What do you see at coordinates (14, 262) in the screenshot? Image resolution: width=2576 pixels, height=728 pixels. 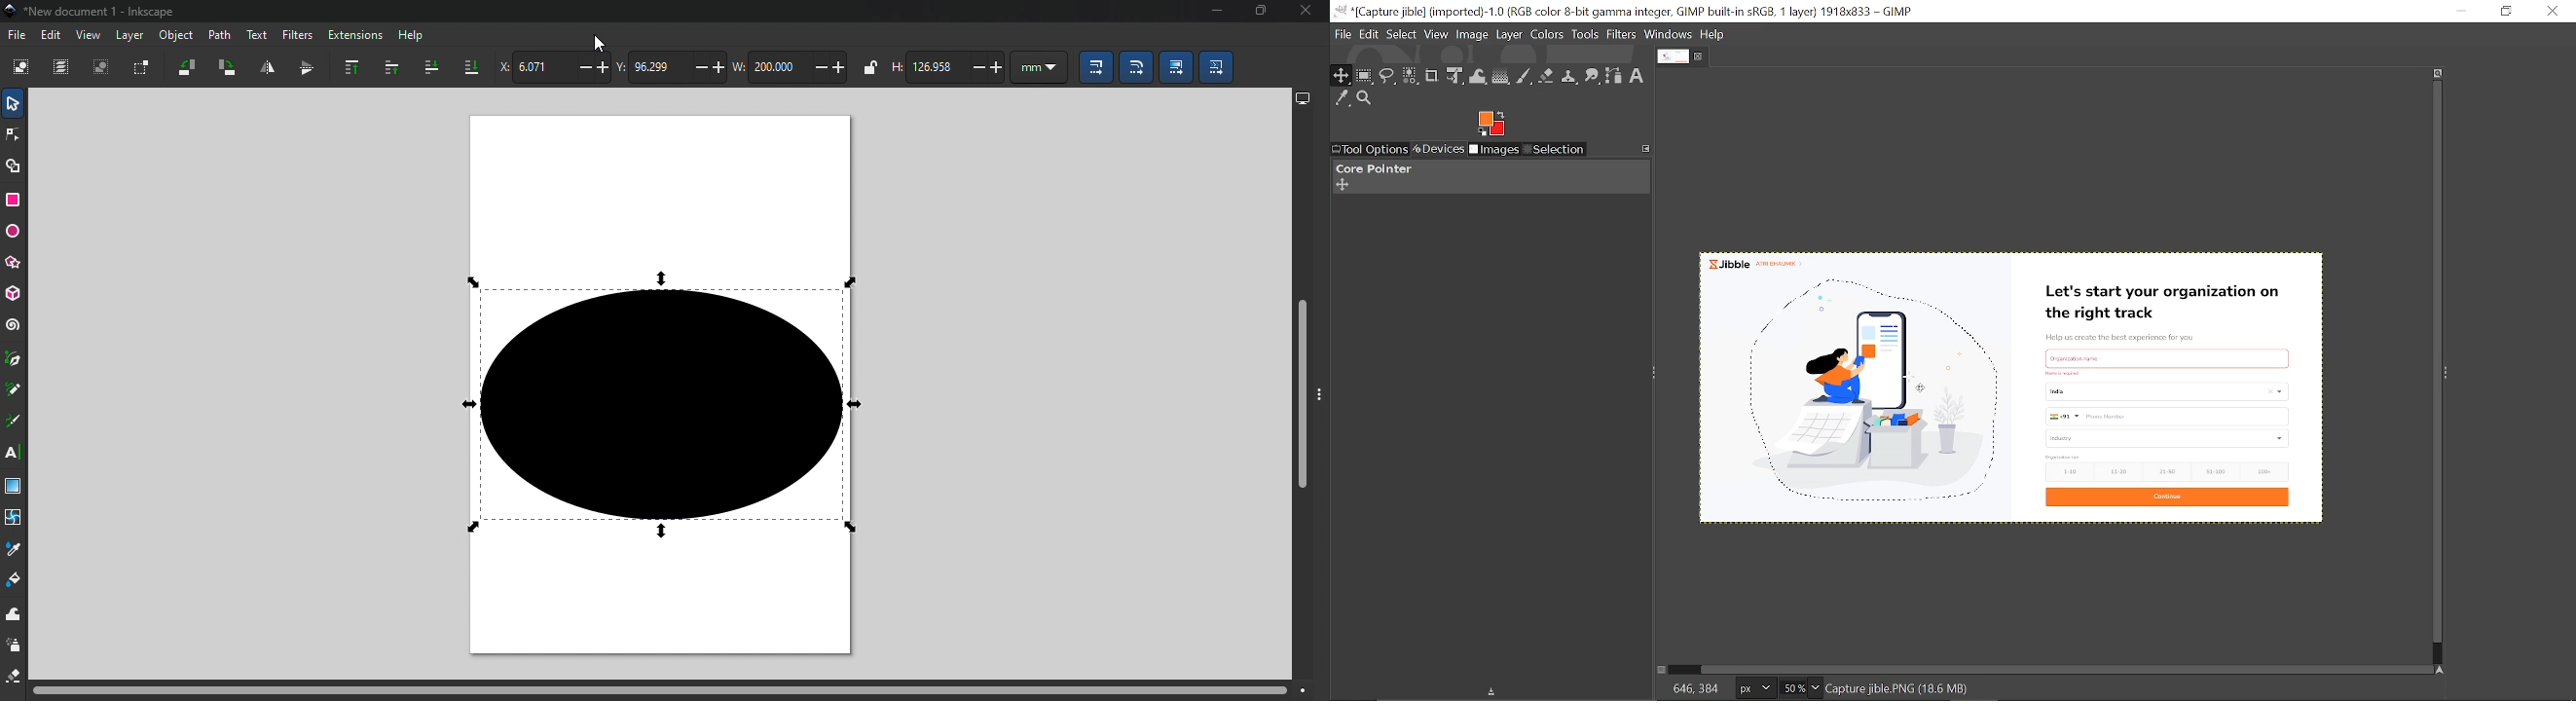 I see `star/polygon tool` at bounding box center [14, 262].